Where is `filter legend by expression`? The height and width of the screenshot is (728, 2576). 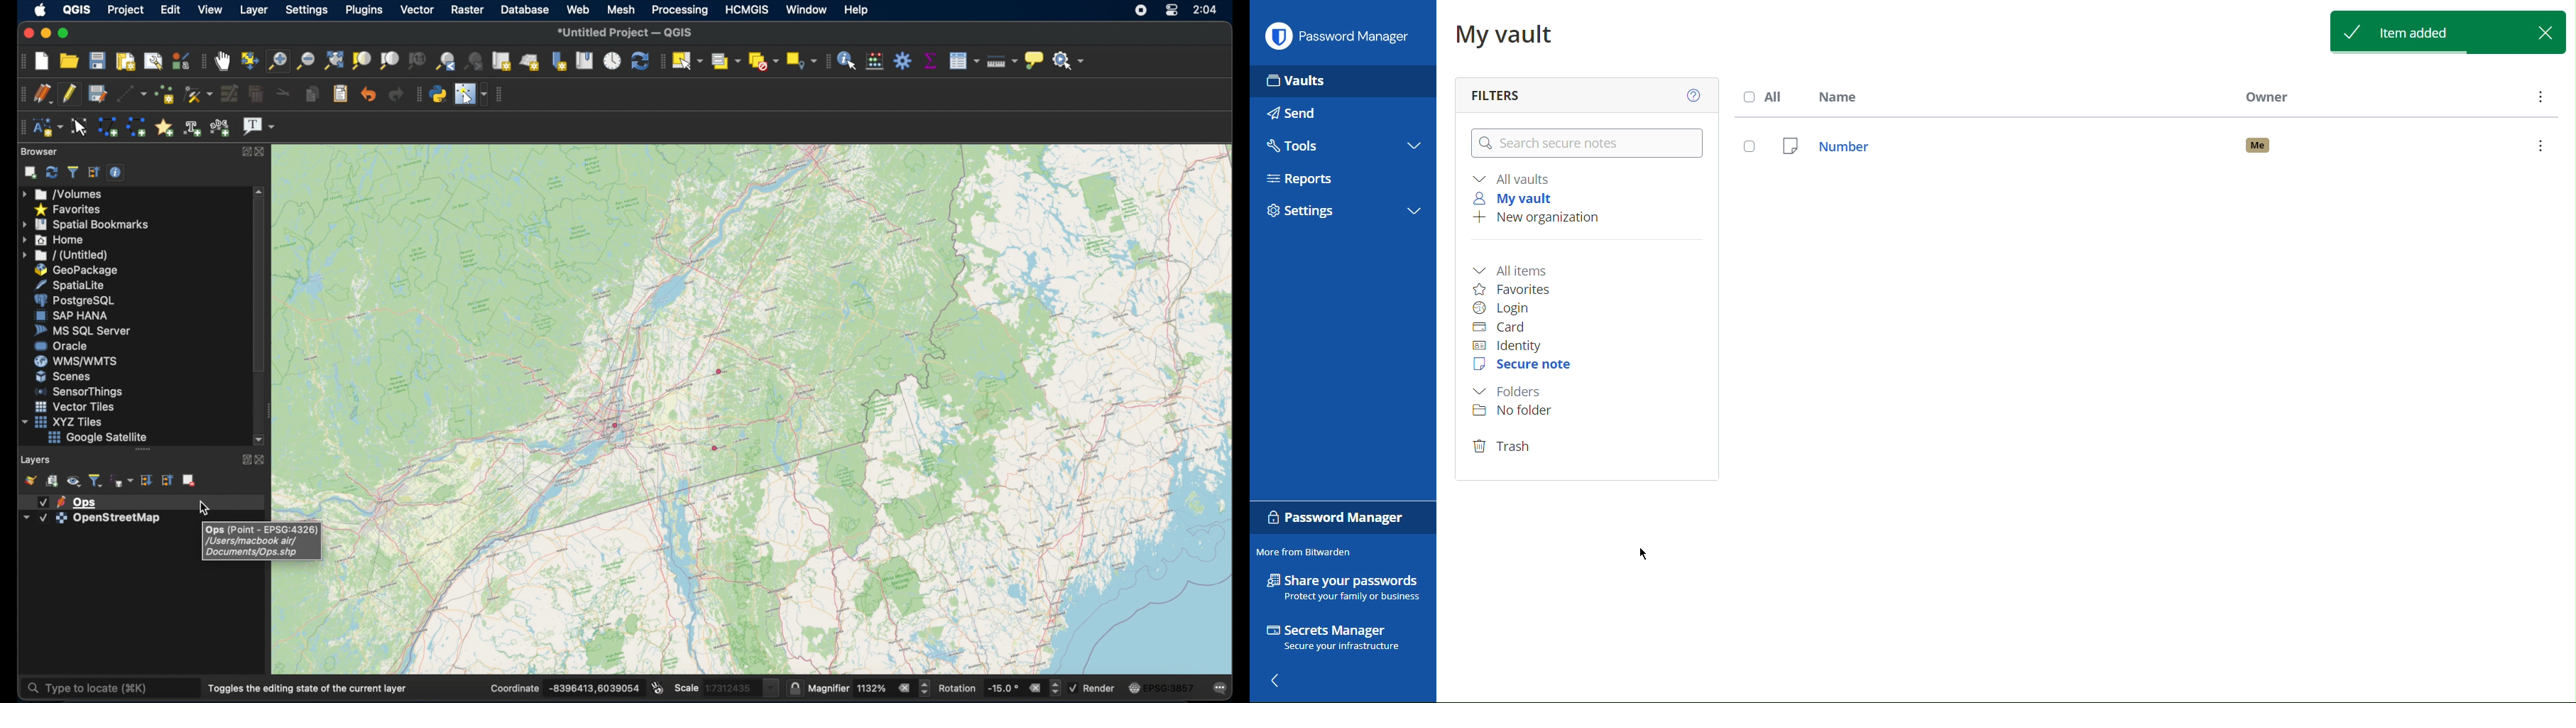 filter legend by expression is located at coordinates (122, 481).